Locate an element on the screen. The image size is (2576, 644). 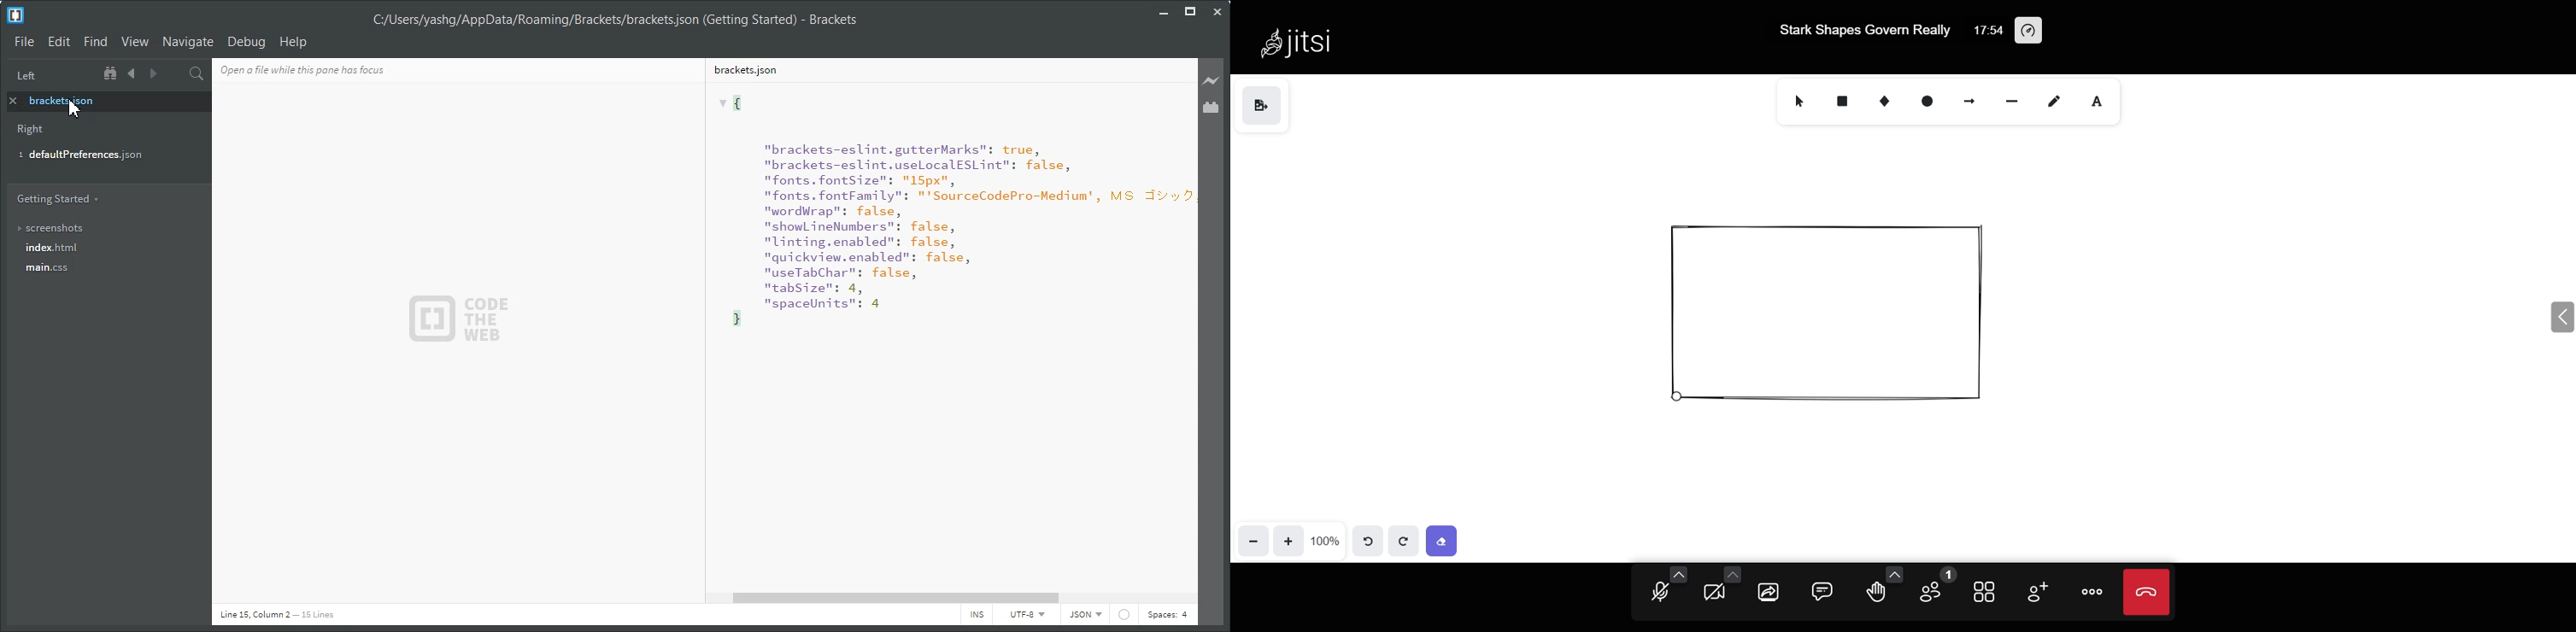
HTML is located at coordinates (1084, 616).